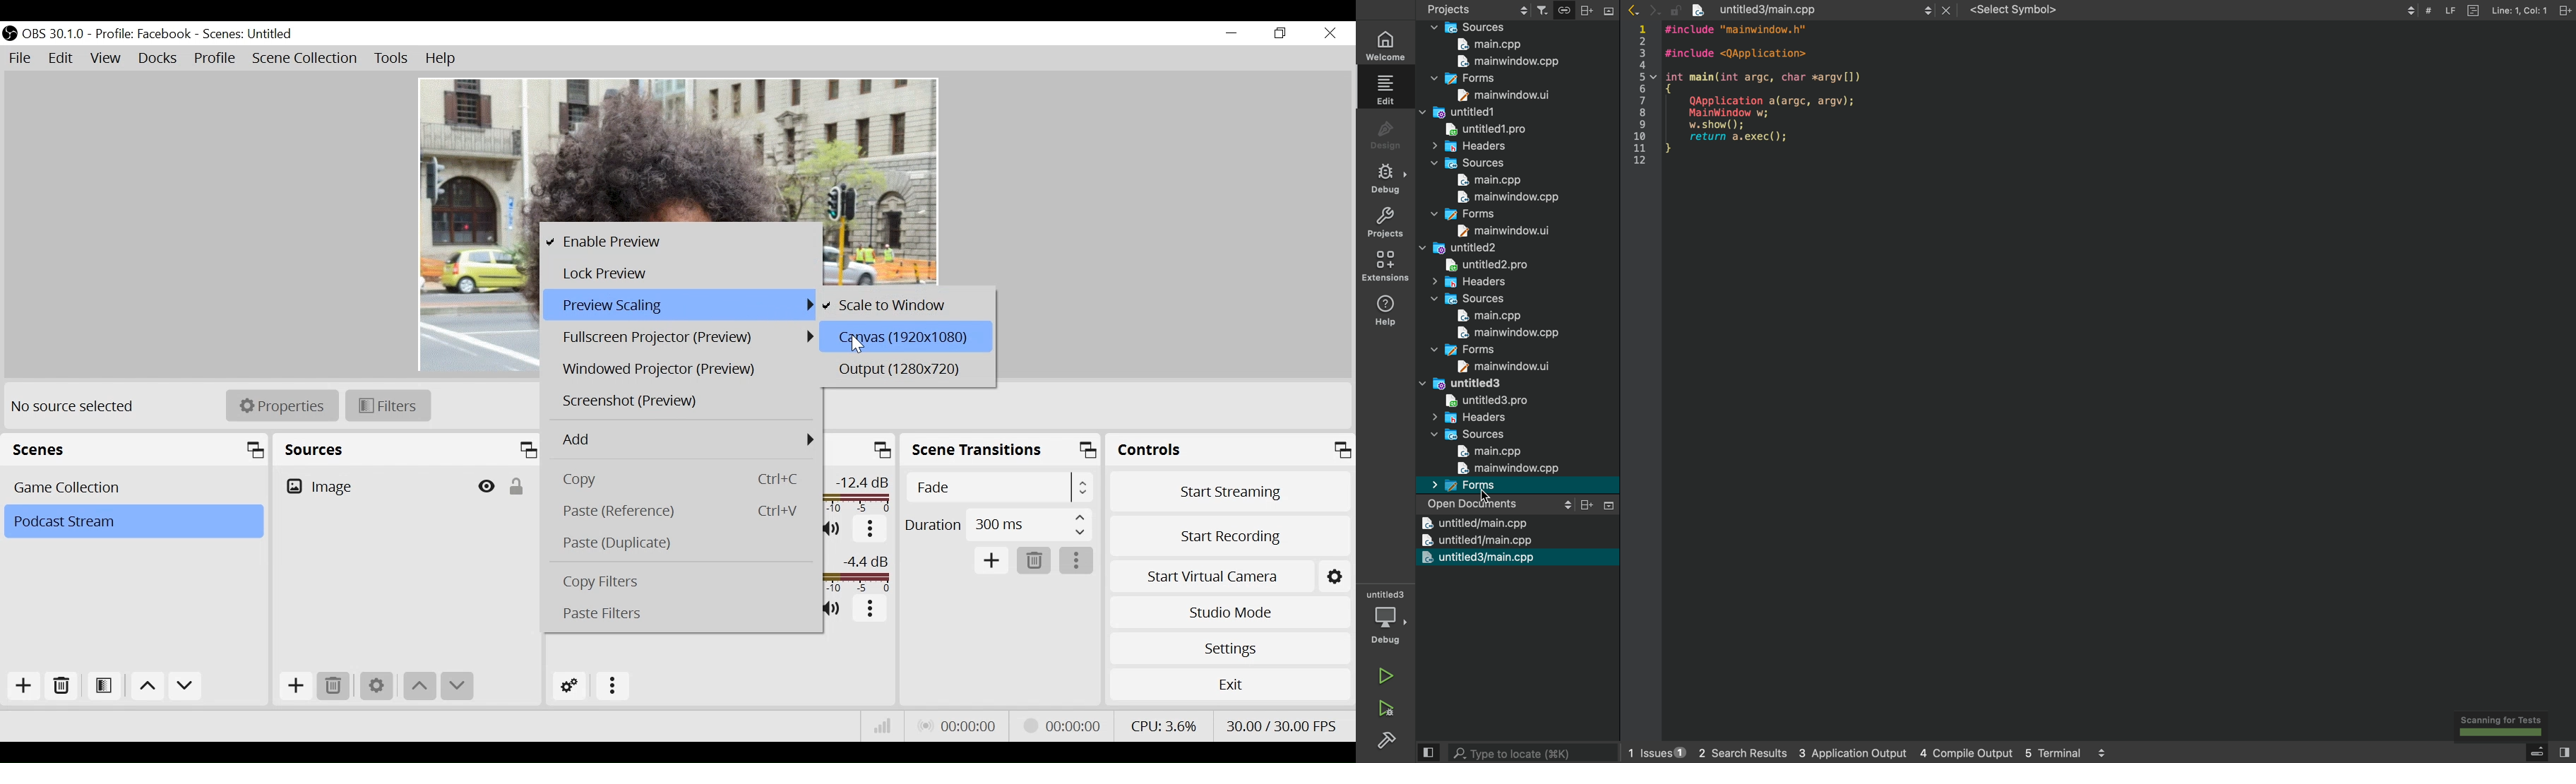  Describe the element at coordinates (307, 60) in the screenshot. I see `Scene Collection` at that location.